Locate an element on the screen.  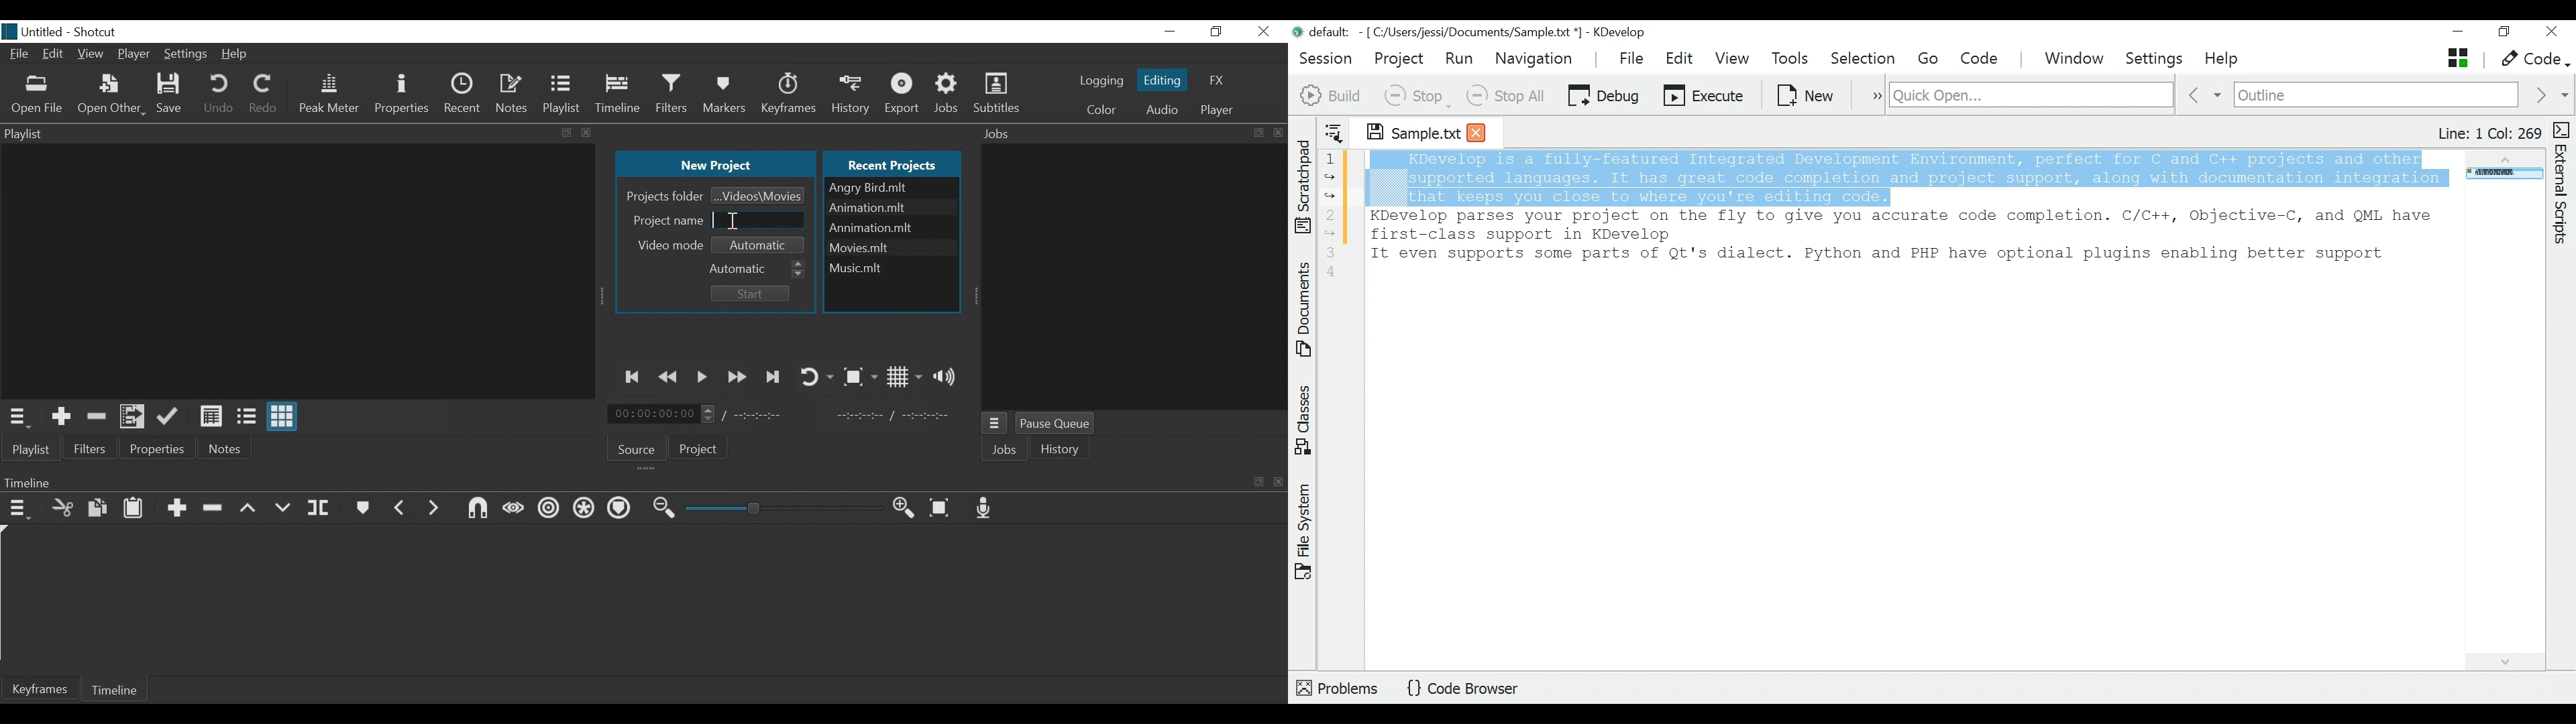
Notes is located at coordinates (513, 92).